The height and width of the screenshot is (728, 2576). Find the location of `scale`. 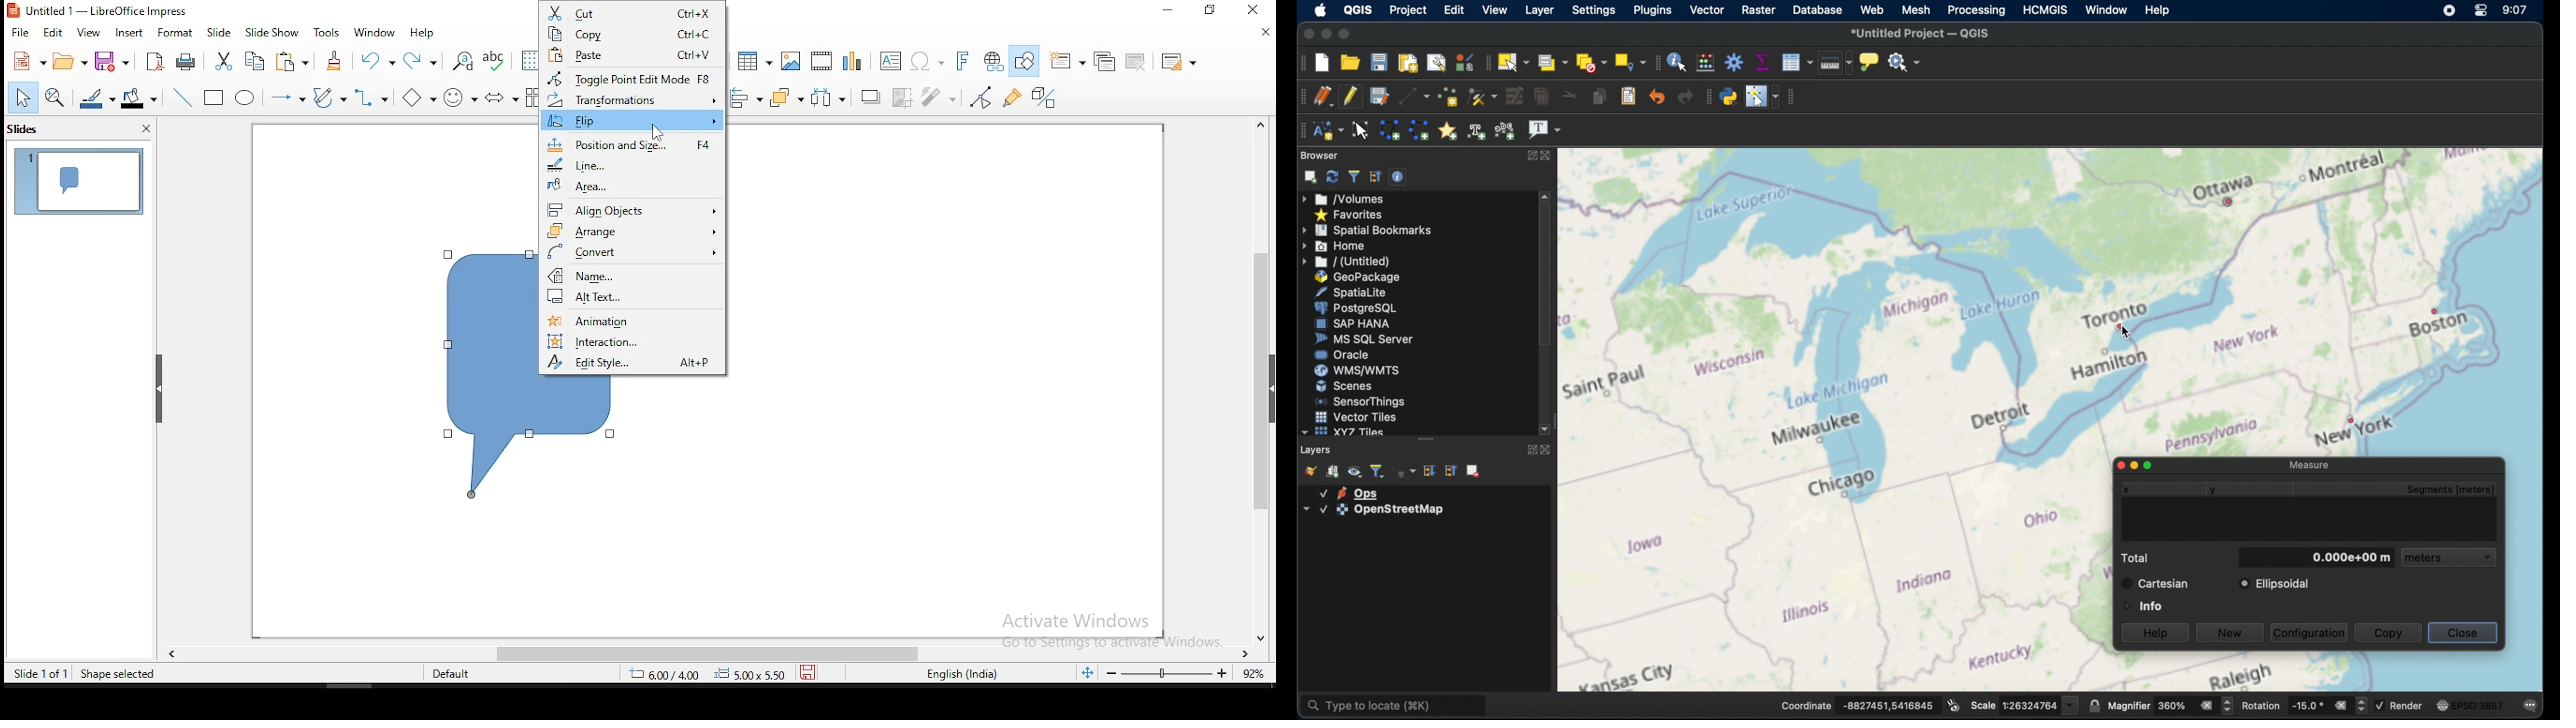

scale is located at coordinates (2023, 704).